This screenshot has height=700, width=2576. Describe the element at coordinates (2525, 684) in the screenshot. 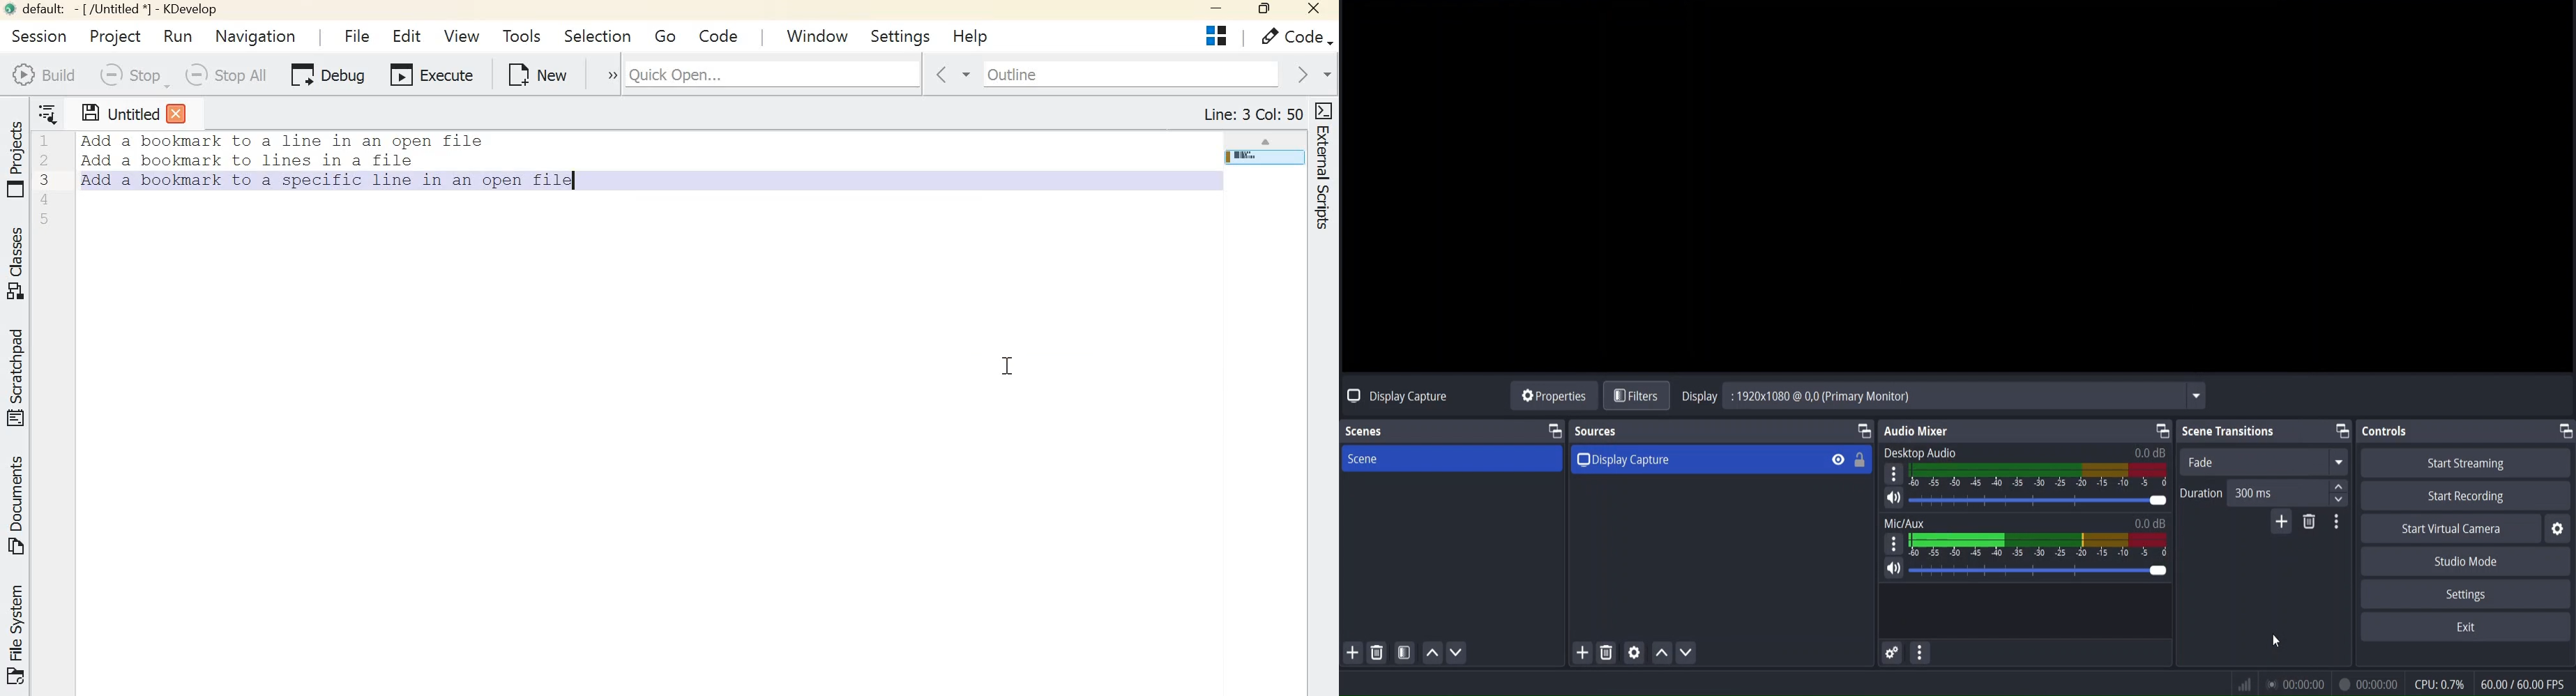

I see `fps` at that location.